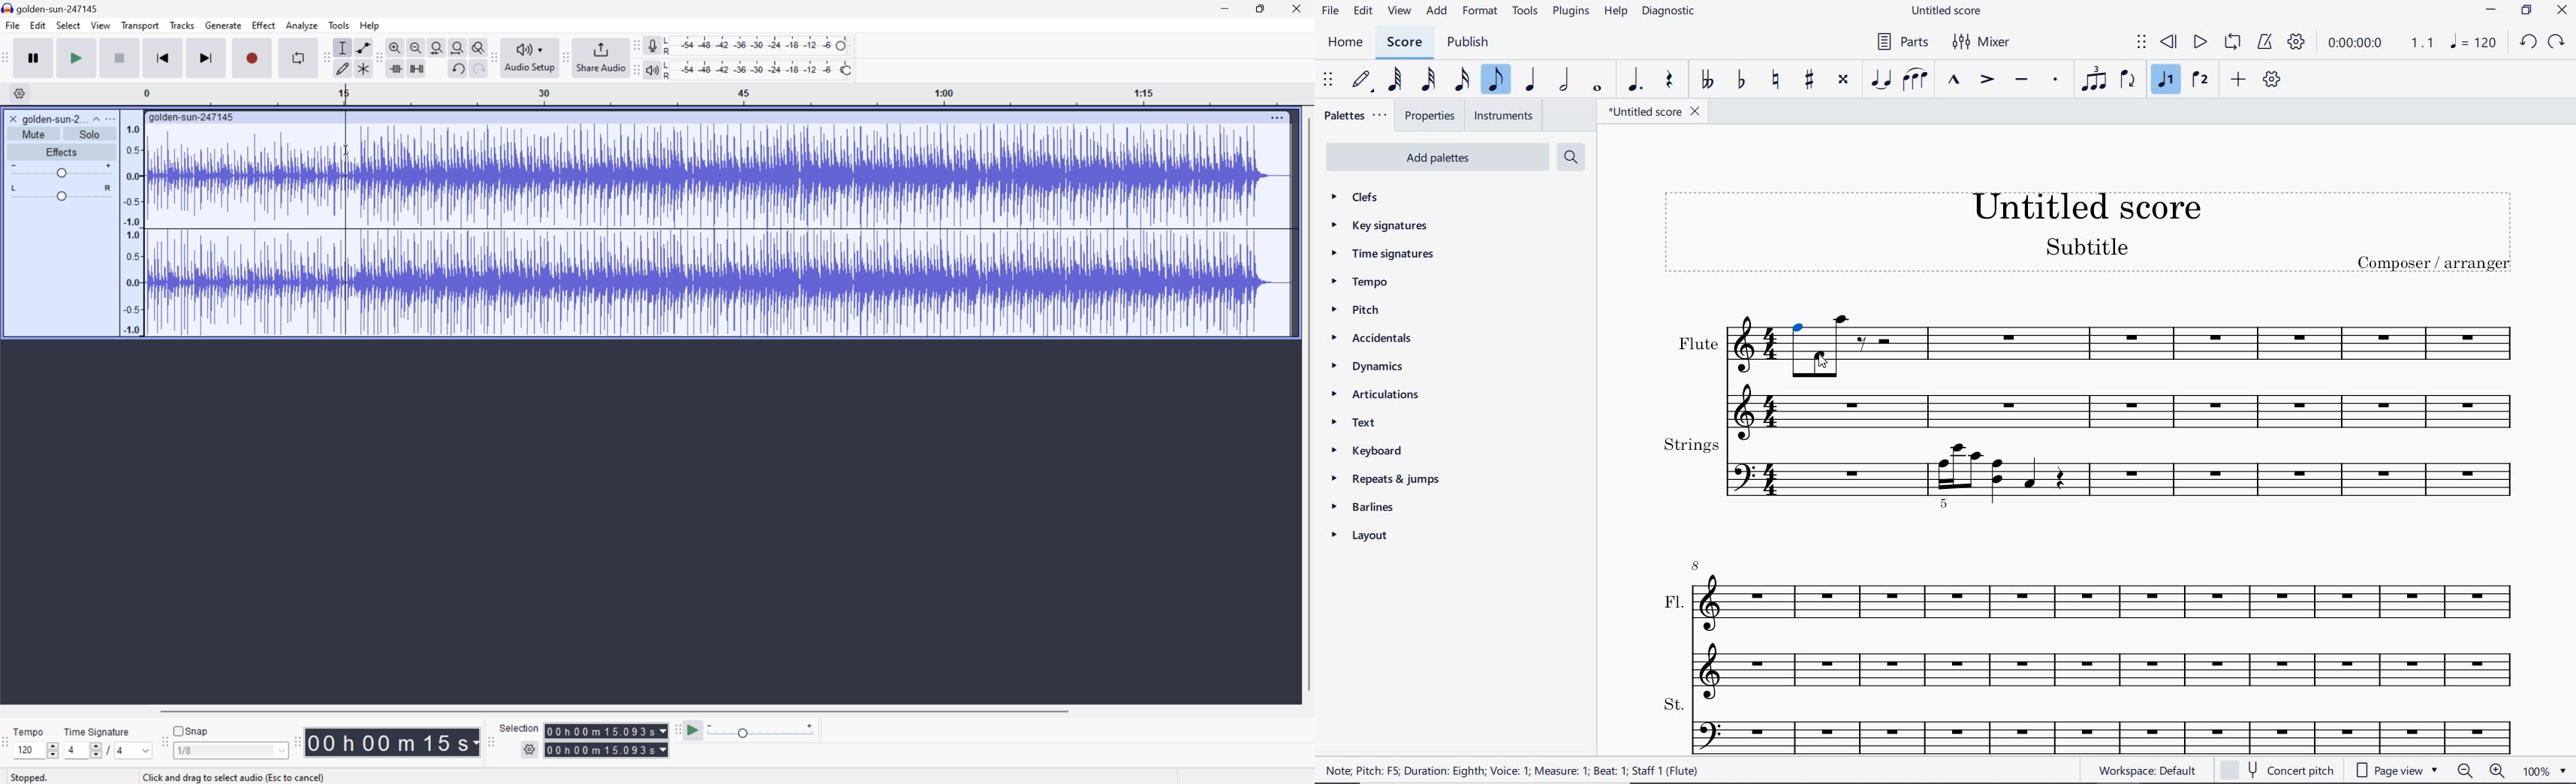 This screenshot has width=2576, height=784. I want to click on close, so click(2564, 12).